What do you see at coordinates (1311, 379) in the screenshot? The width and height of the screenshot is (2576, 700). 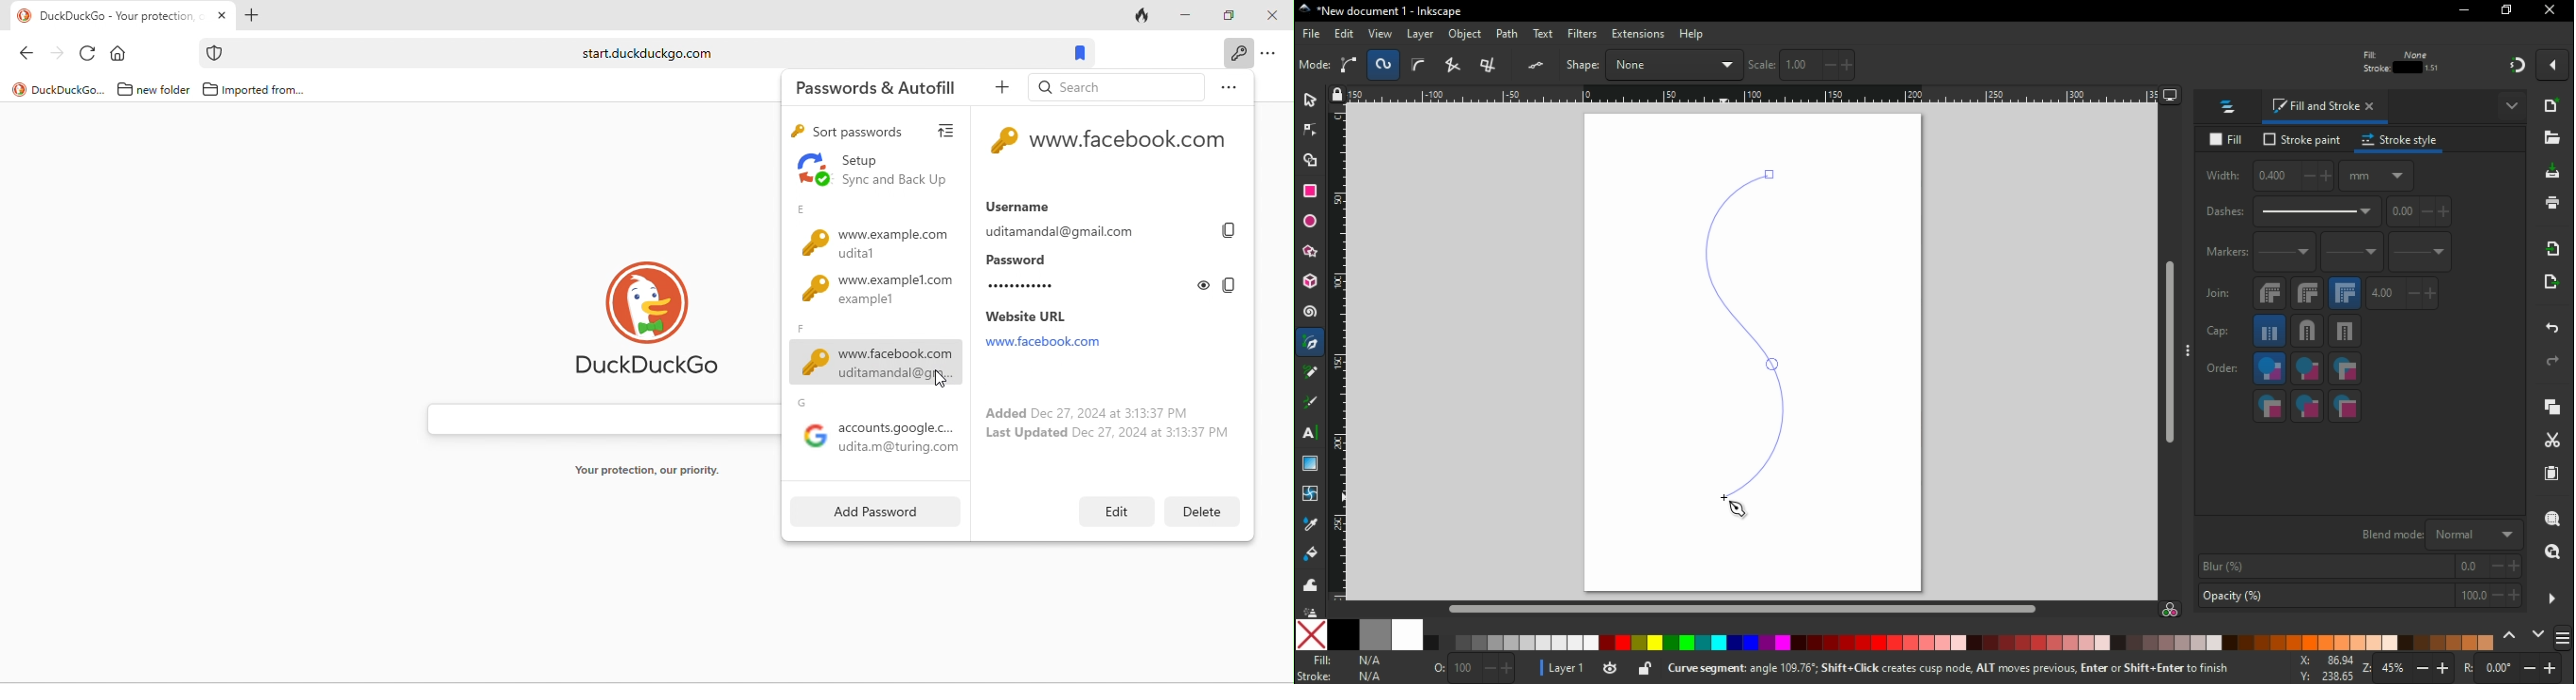 I see `pencil tool` at bounding box center [1311, 379].